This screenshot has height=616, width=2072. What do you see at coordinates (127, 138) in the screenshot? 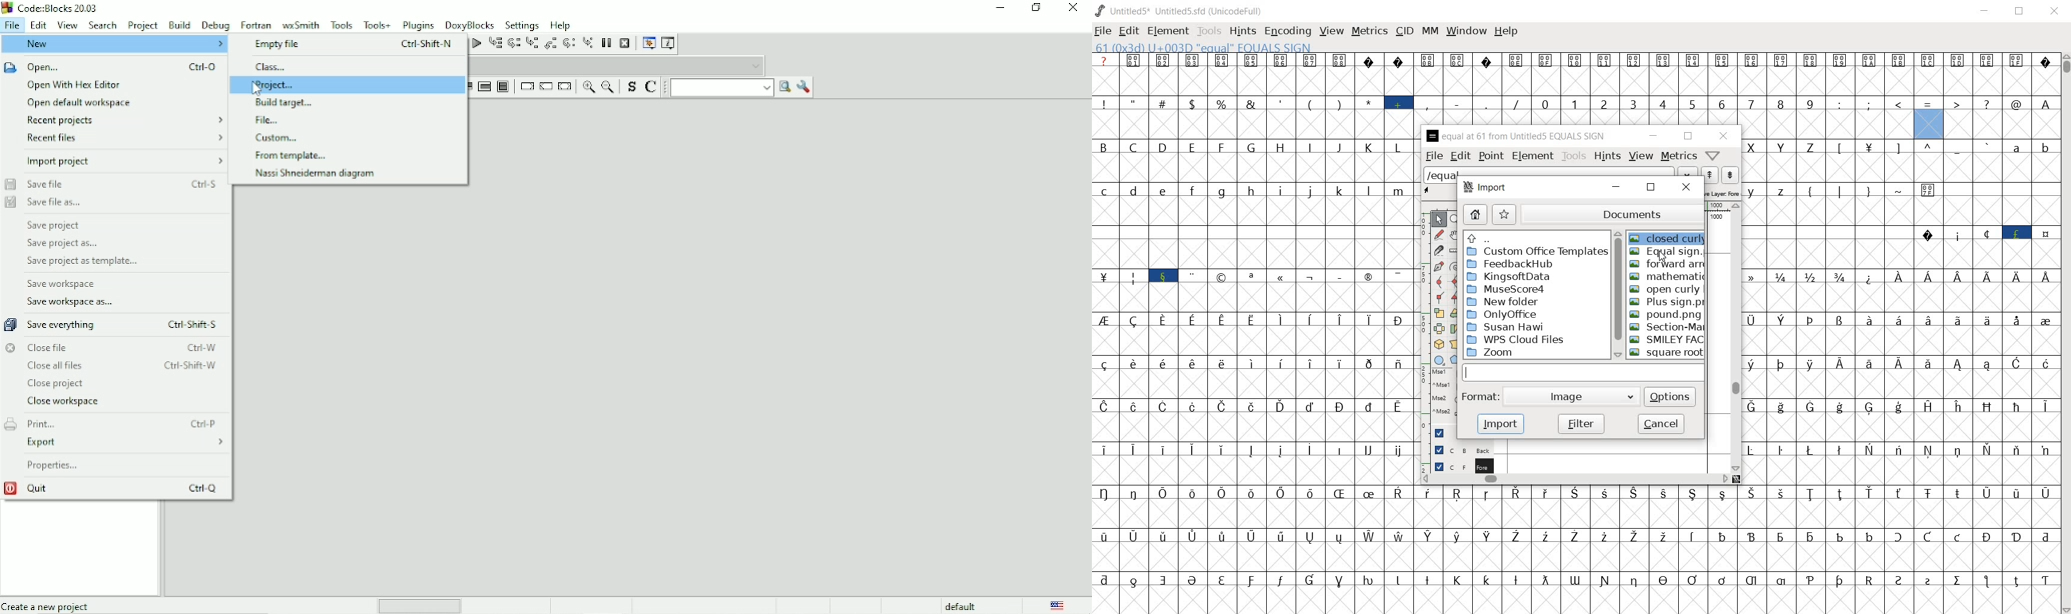
I see `Recent files` at bounding box center [127, 138].